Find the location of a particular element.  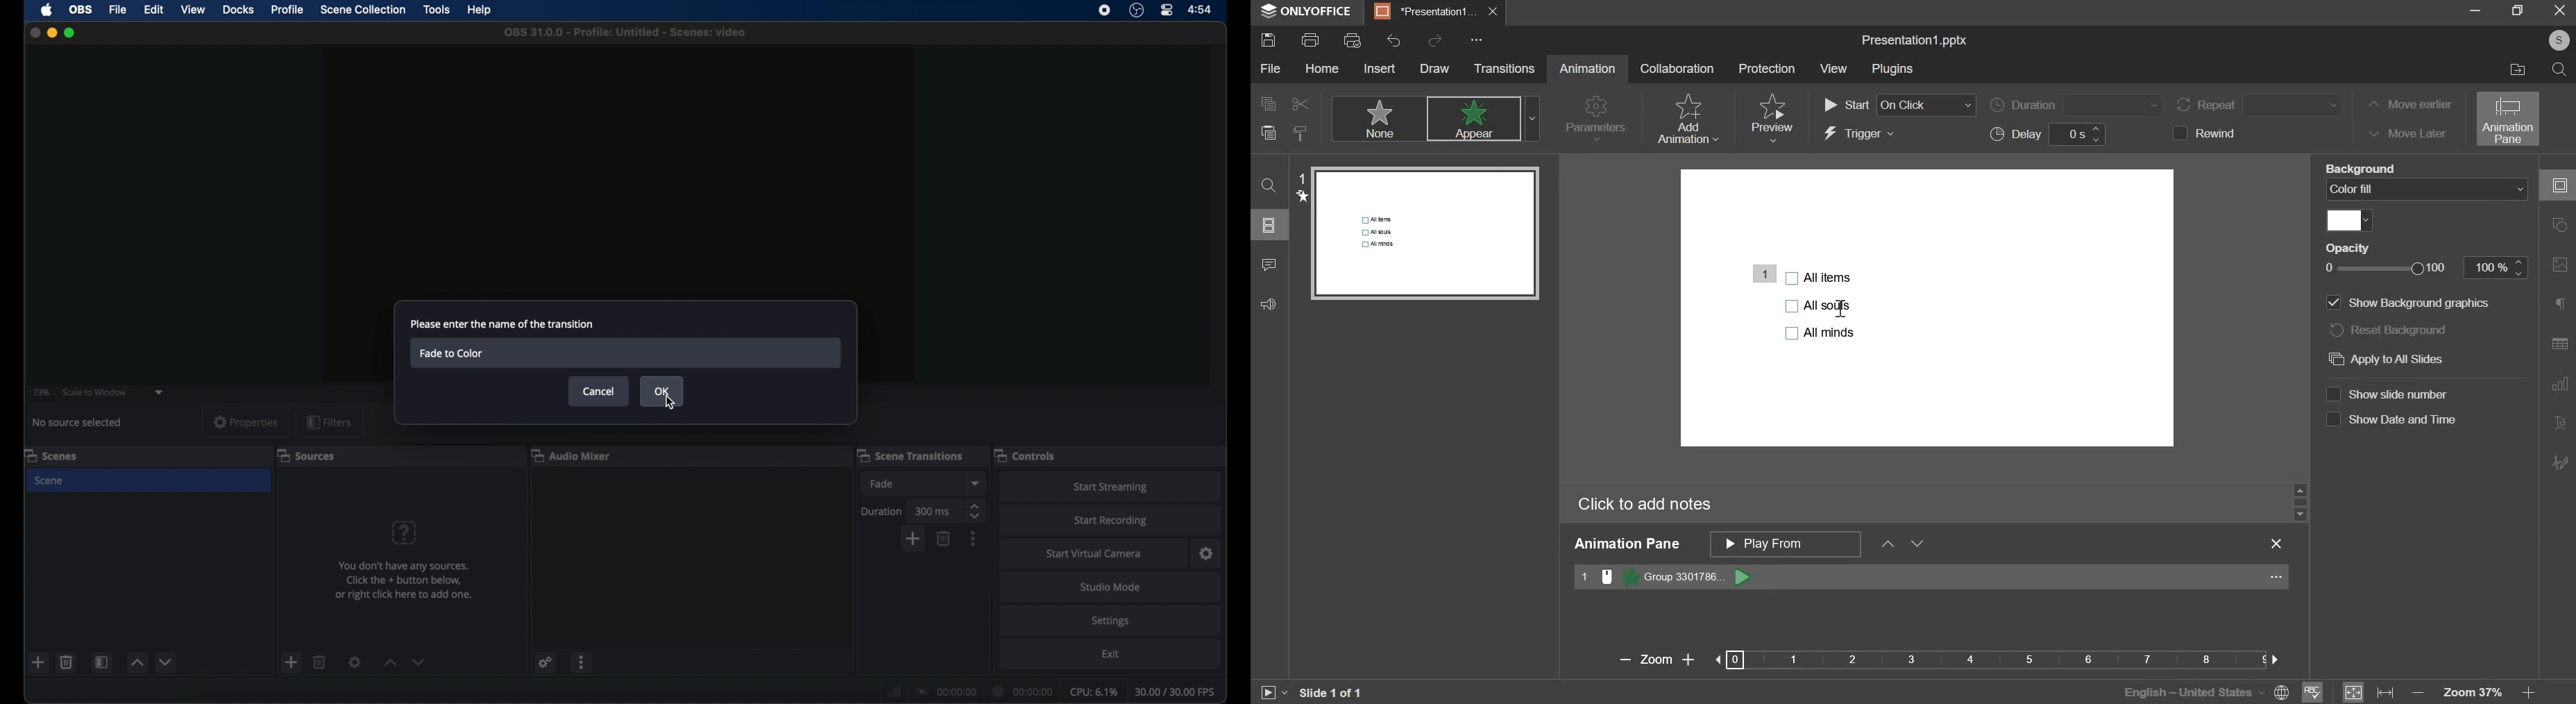

background fill is located at coordinates (2429, 189).